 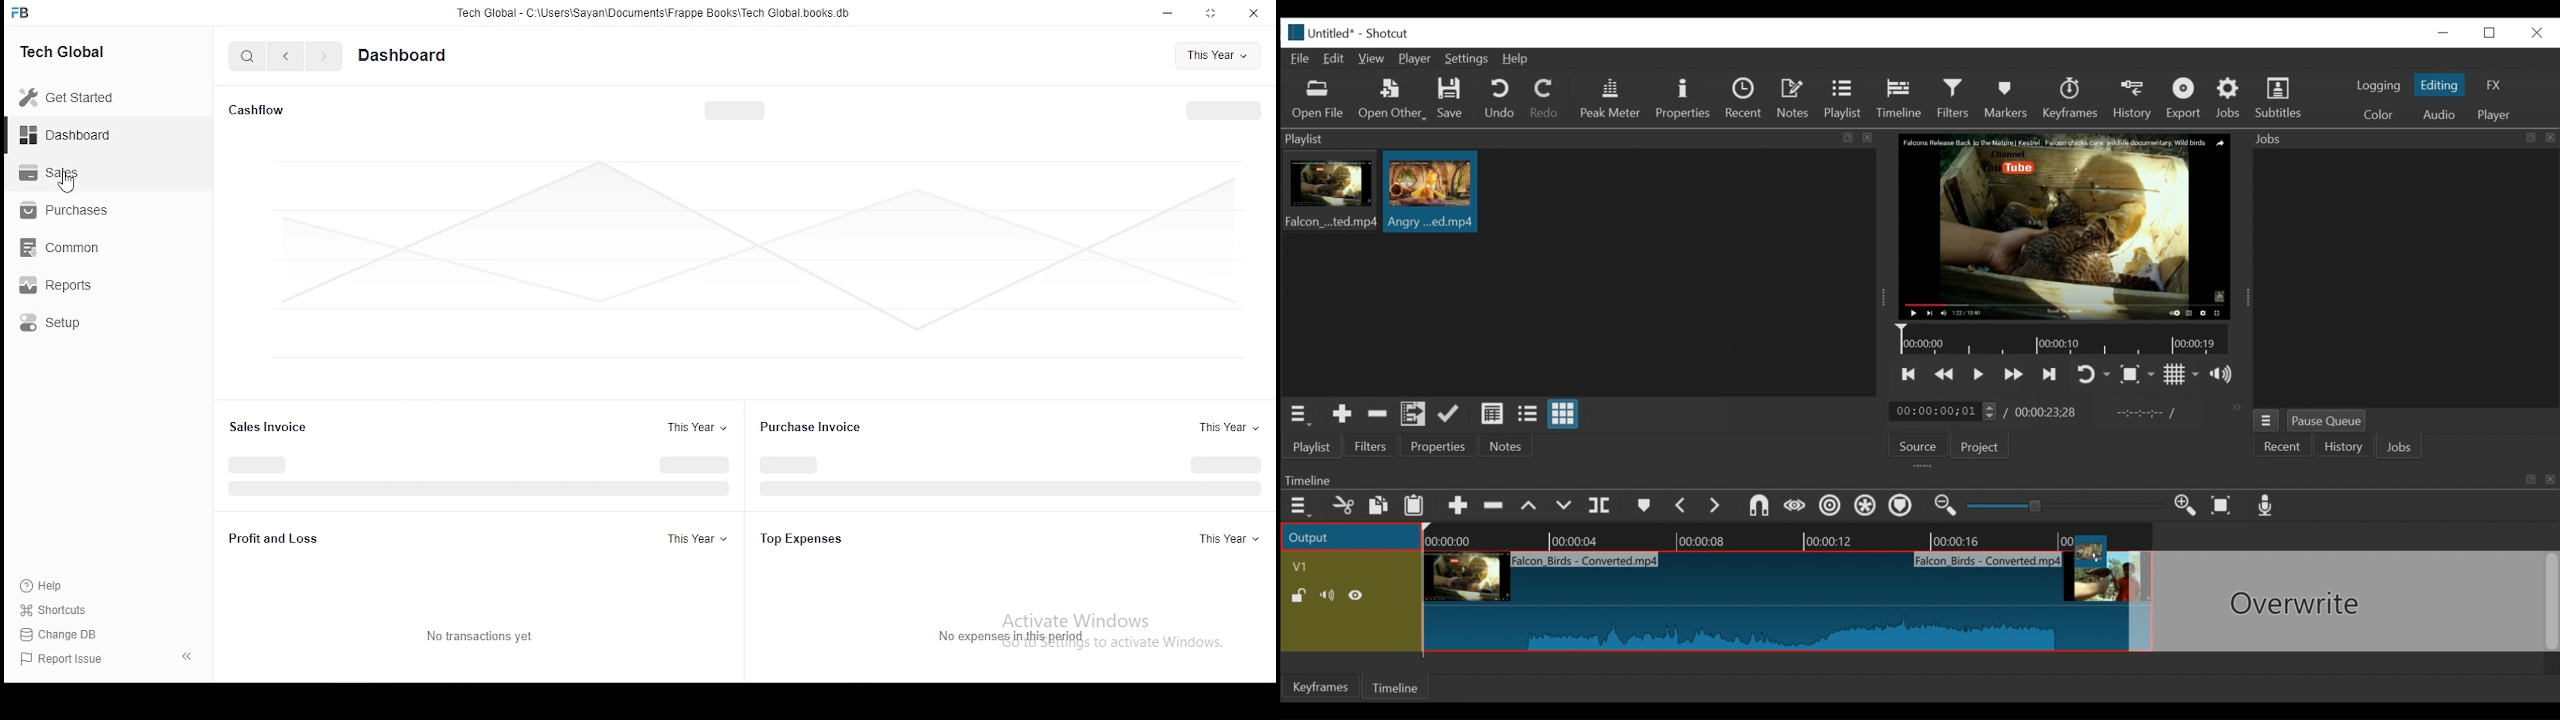 I want to click on play forward quickly, so click(x=2015, y=376).